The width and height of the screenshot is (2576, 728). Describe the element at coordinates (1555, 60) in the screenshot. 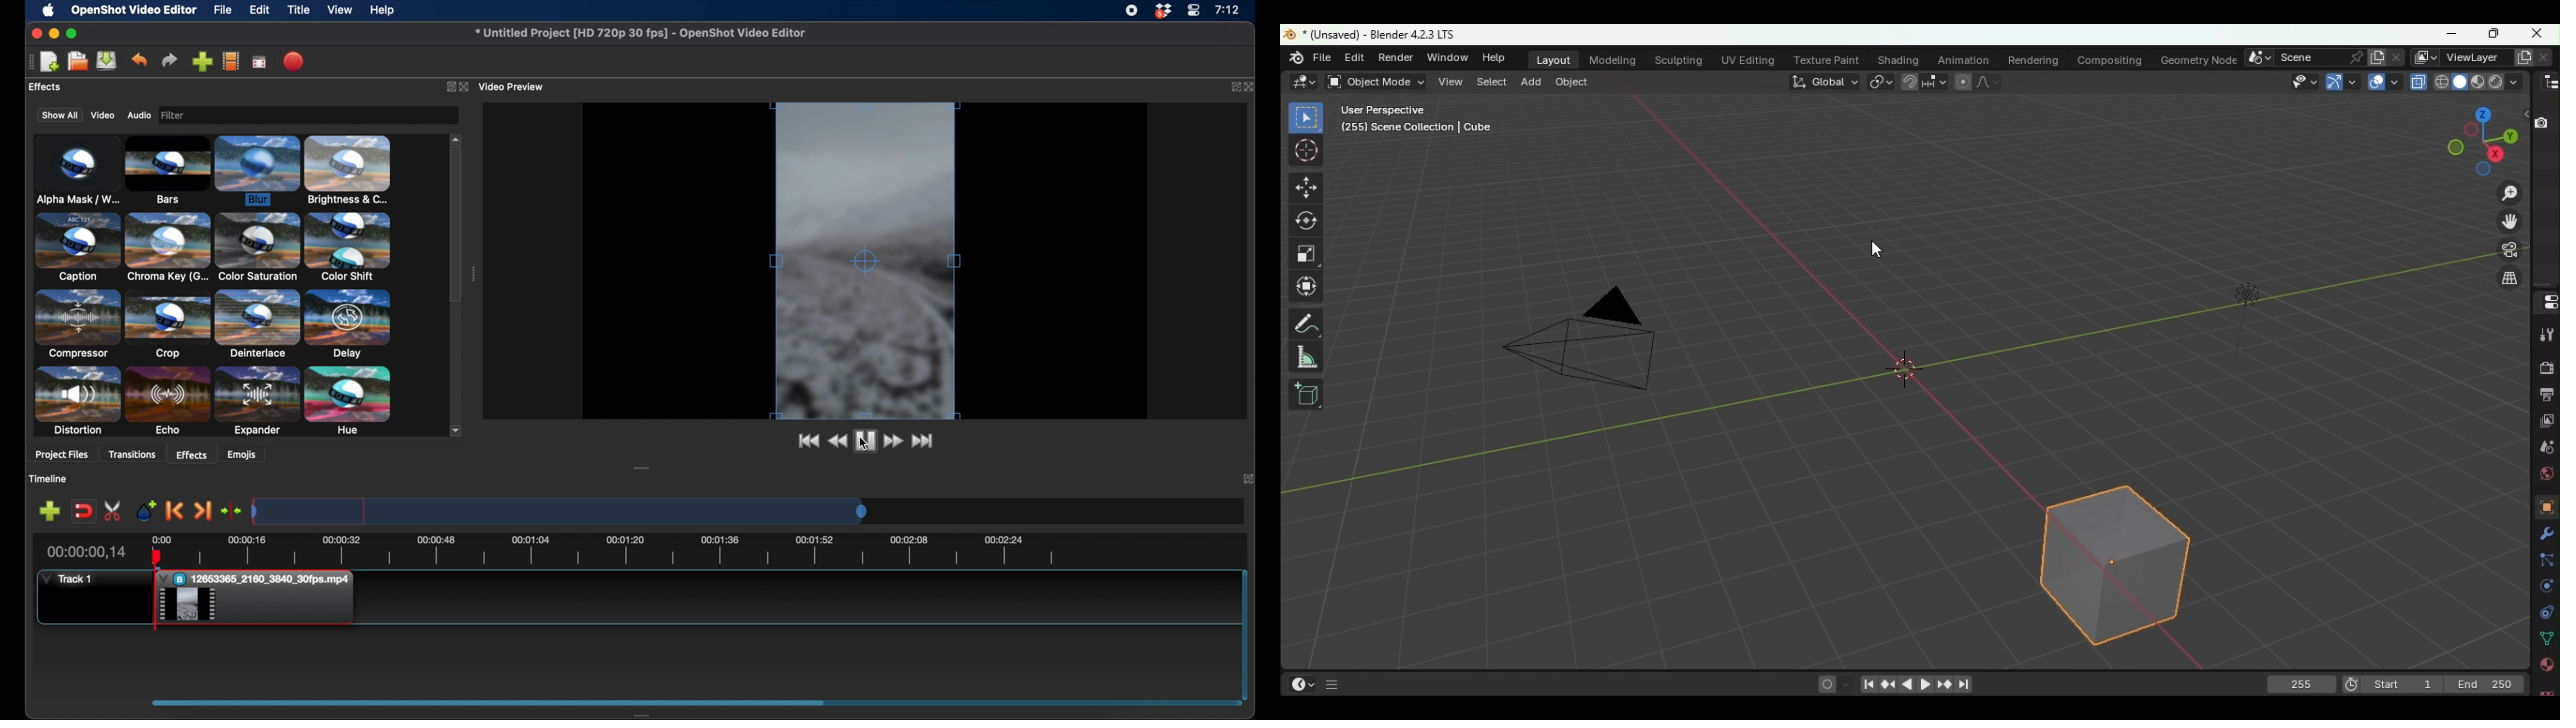

I see `Layout` at that location.